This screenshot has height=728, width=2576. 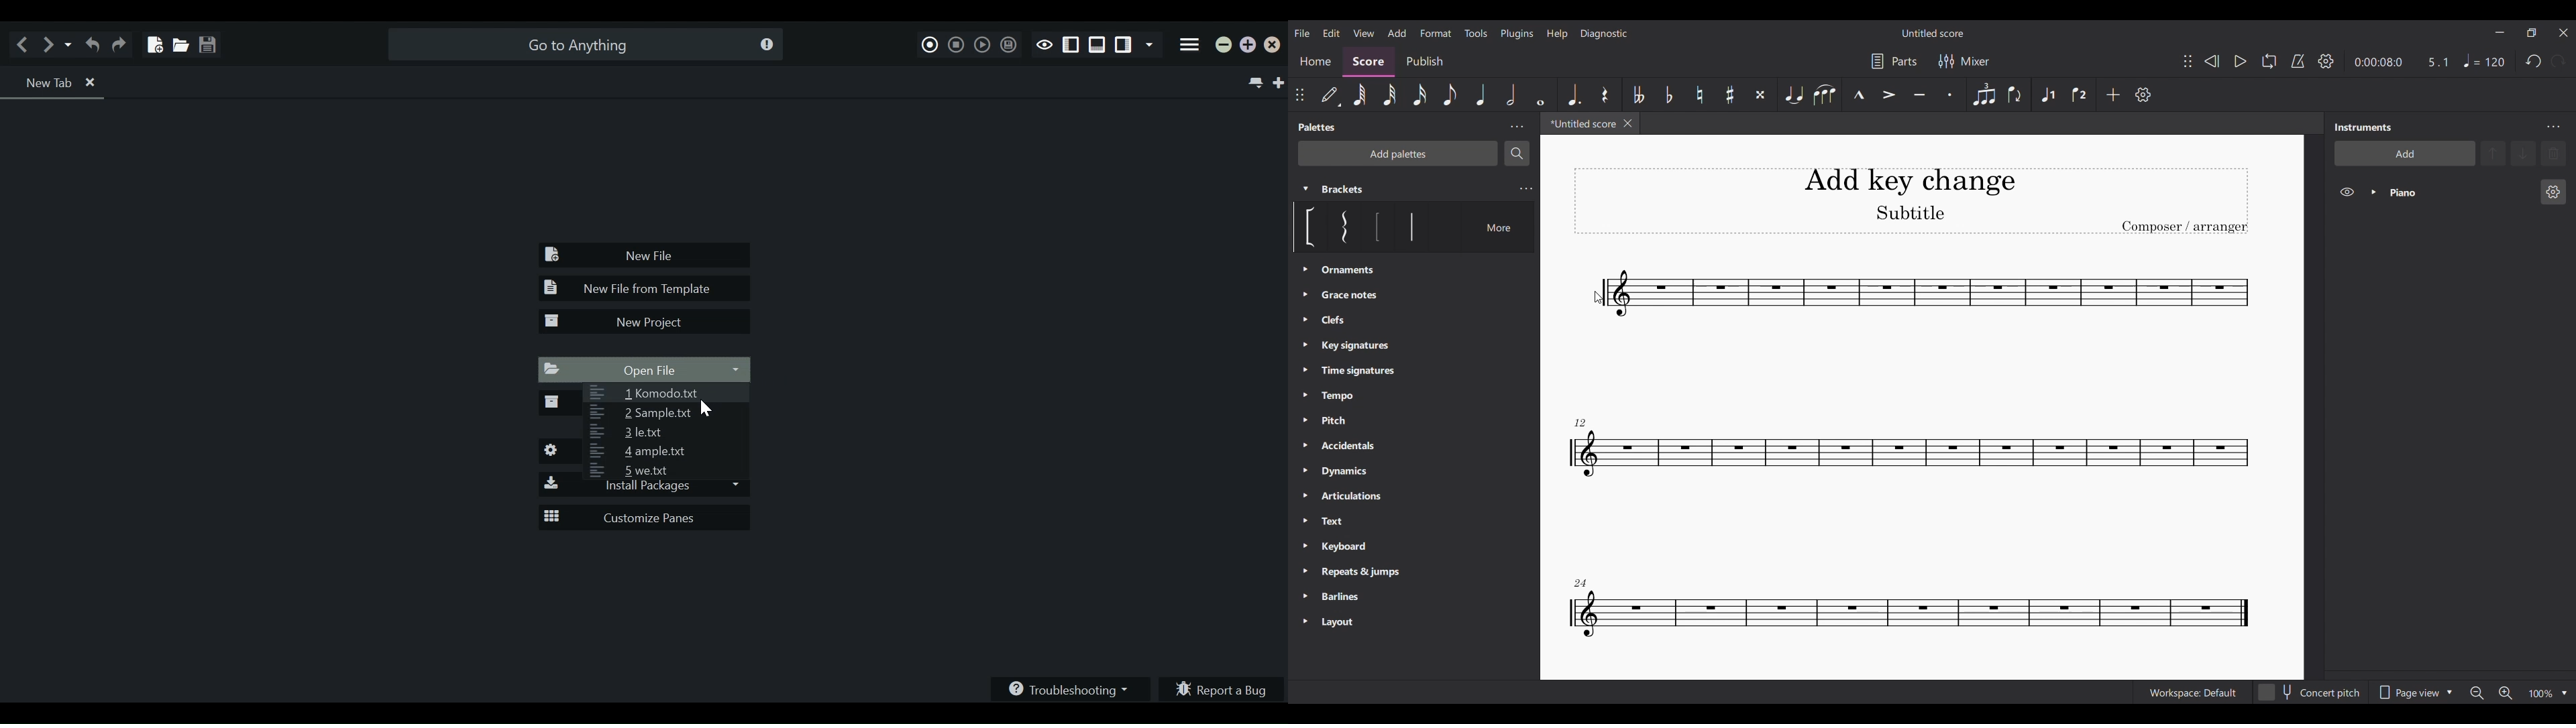 I want to click on Open Project, so click(x=557, y=405).